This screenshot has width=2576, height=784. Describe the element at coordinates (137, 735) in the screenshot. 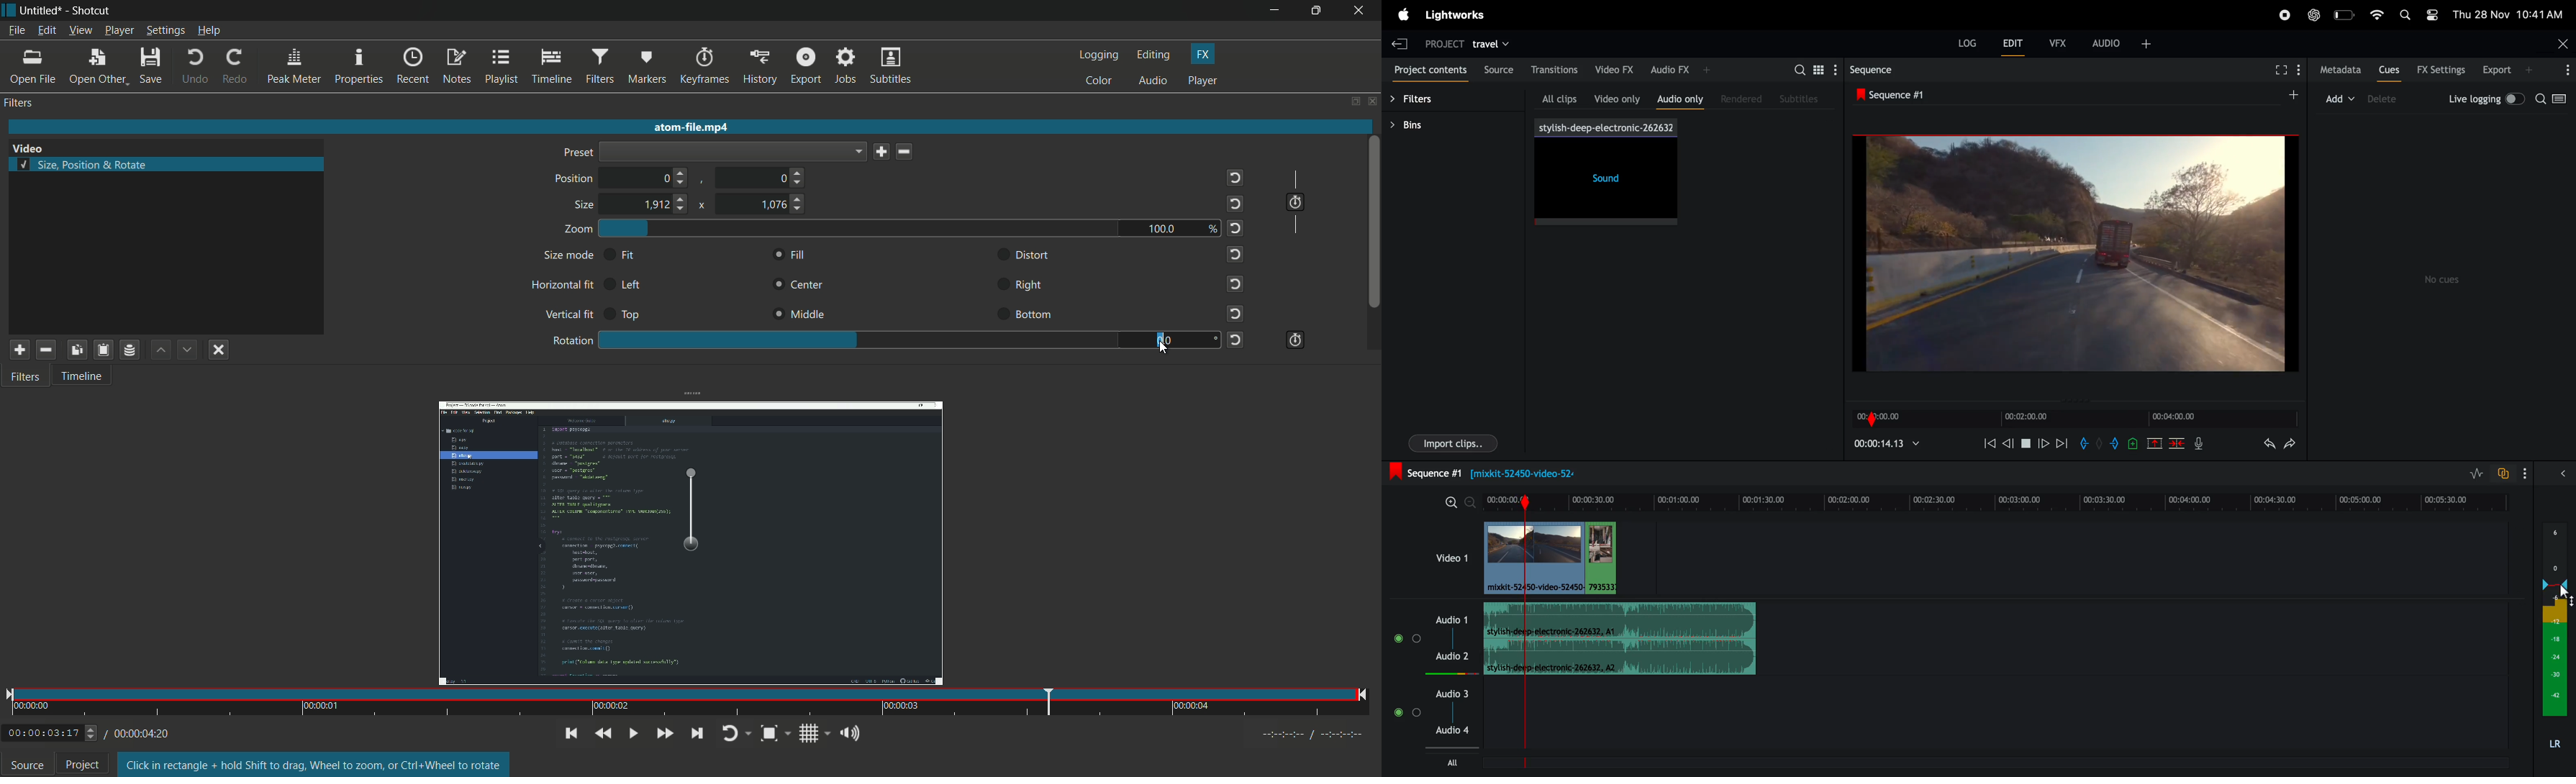

I see `00:00:04:20` at that location.